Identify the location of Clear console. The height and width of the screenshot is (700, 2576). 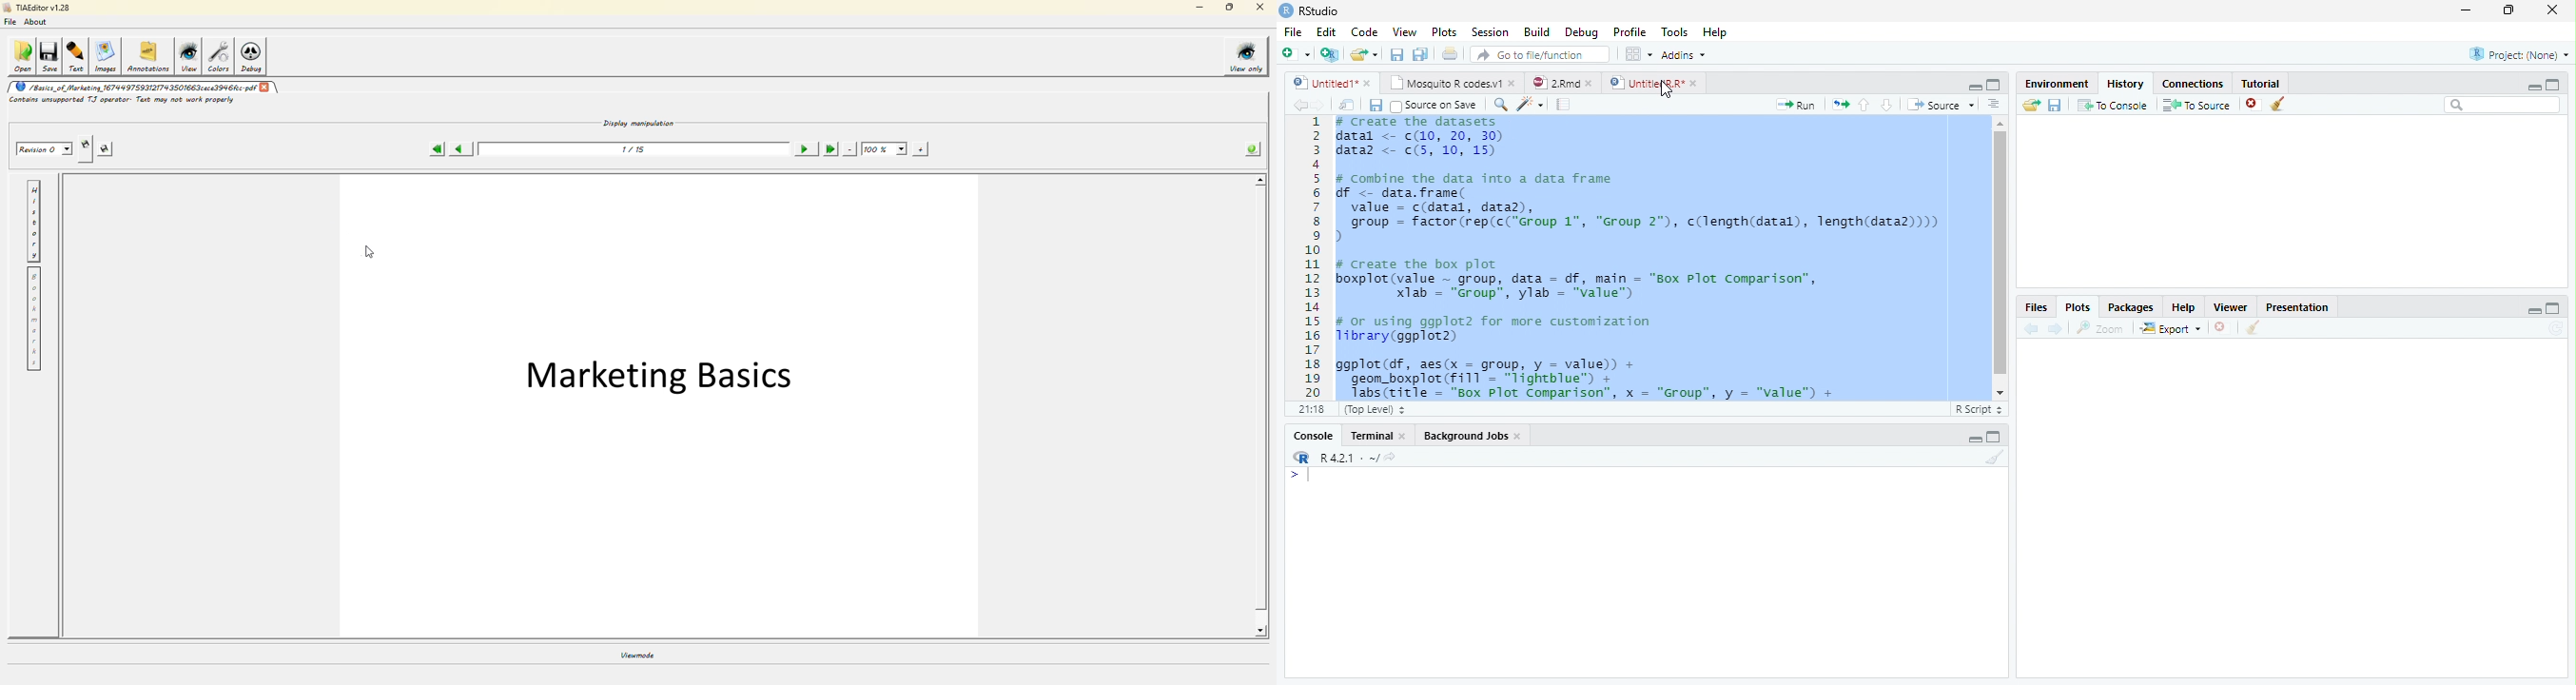
(1996, 457).